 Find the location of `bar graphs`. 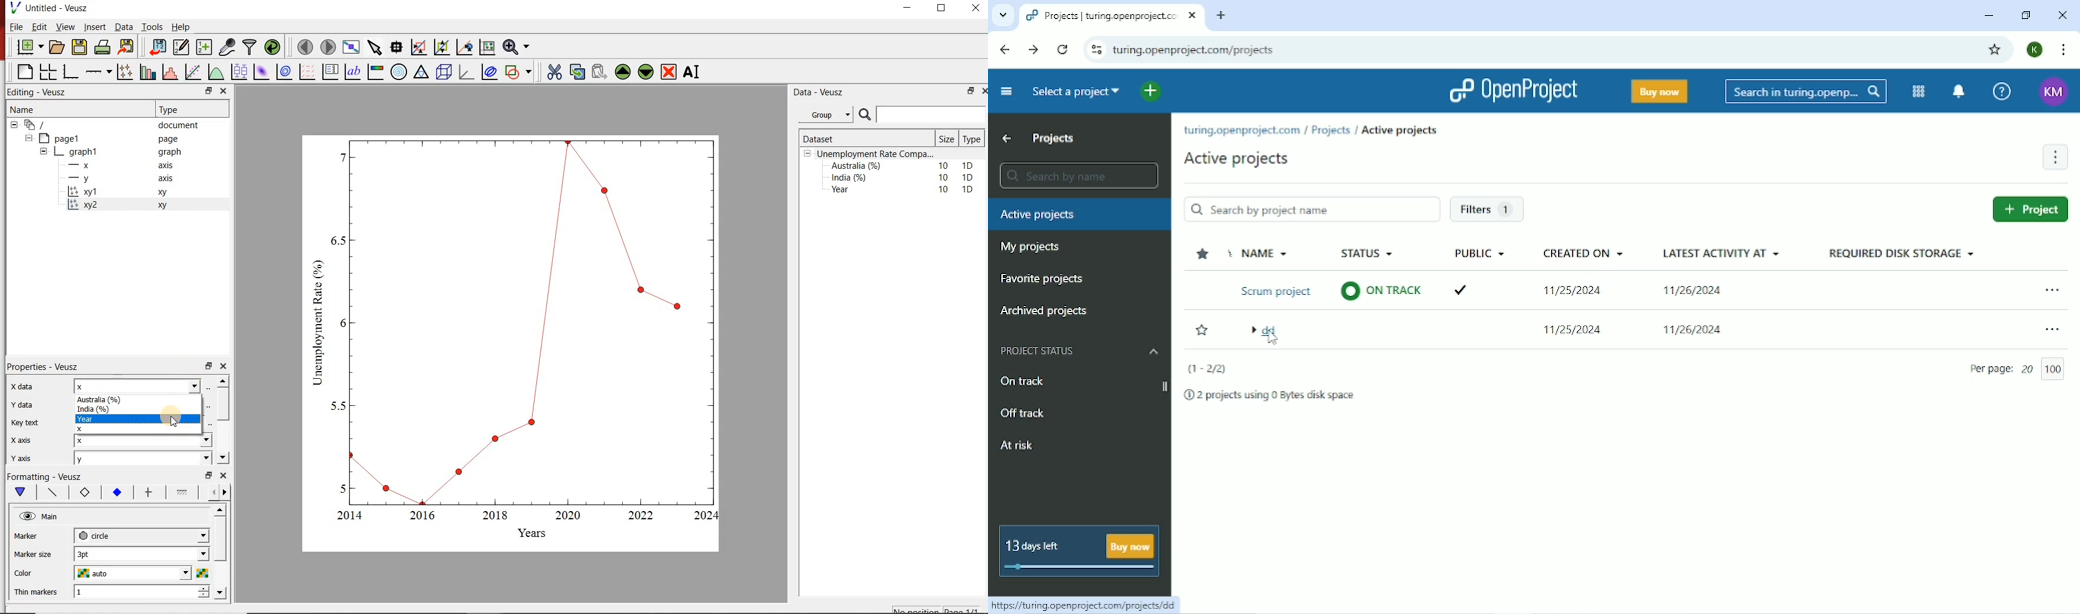

bar graphs is located at coordinates (146, 72).